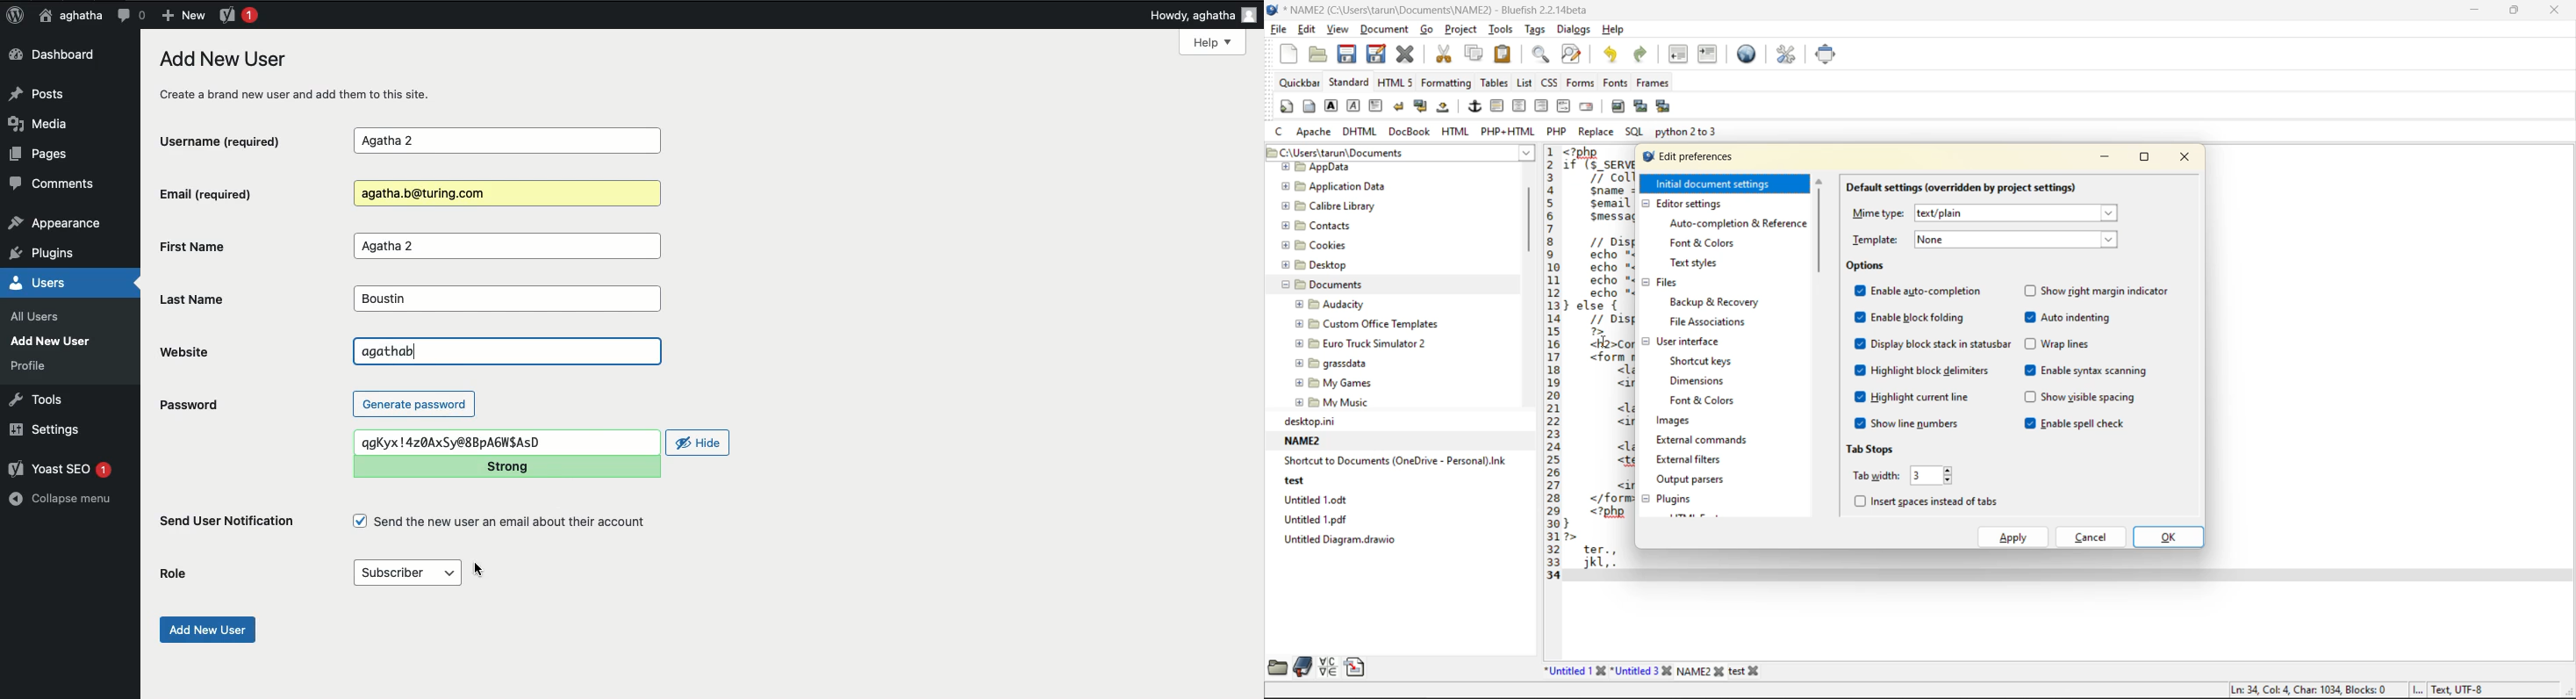 The image size is (2576, 700). What do you see at coordinates (1333, 362) in the screenshot?
I see `grassdata` at bounding box center [1333, 362].